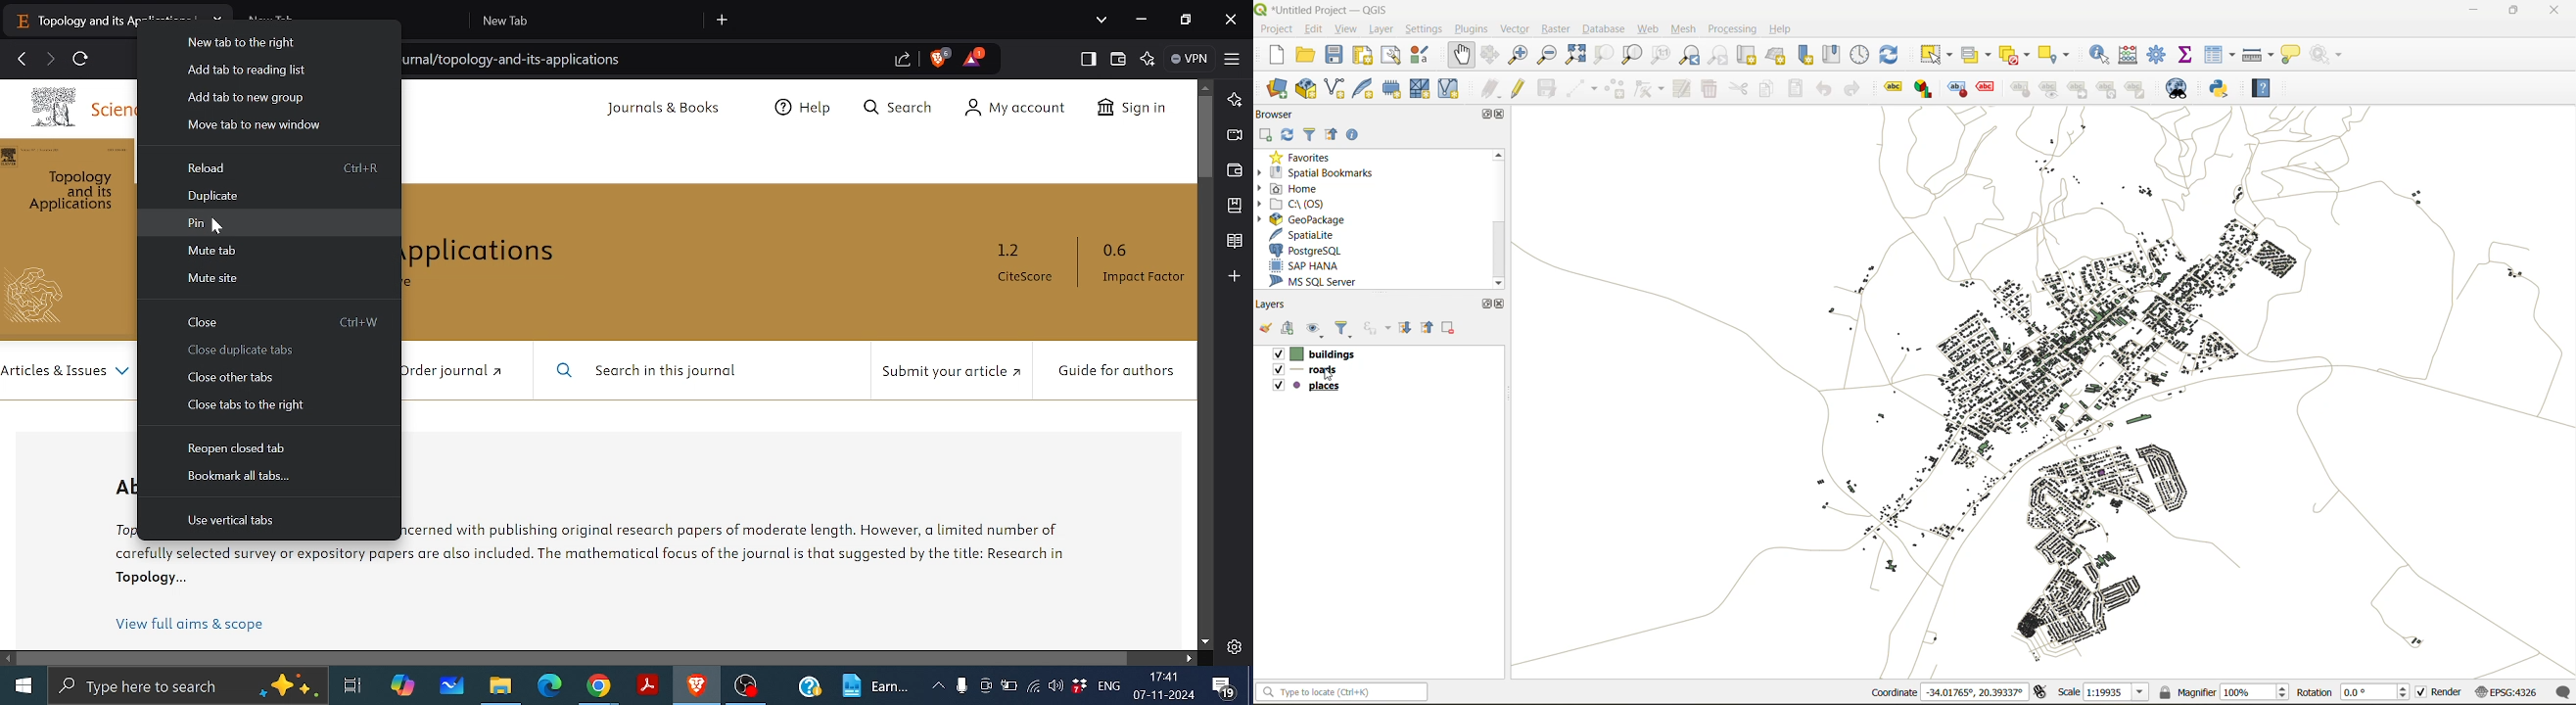  Describe the element at coordinates (1473, 29) in the screenshot. I see `plugins` at that location.